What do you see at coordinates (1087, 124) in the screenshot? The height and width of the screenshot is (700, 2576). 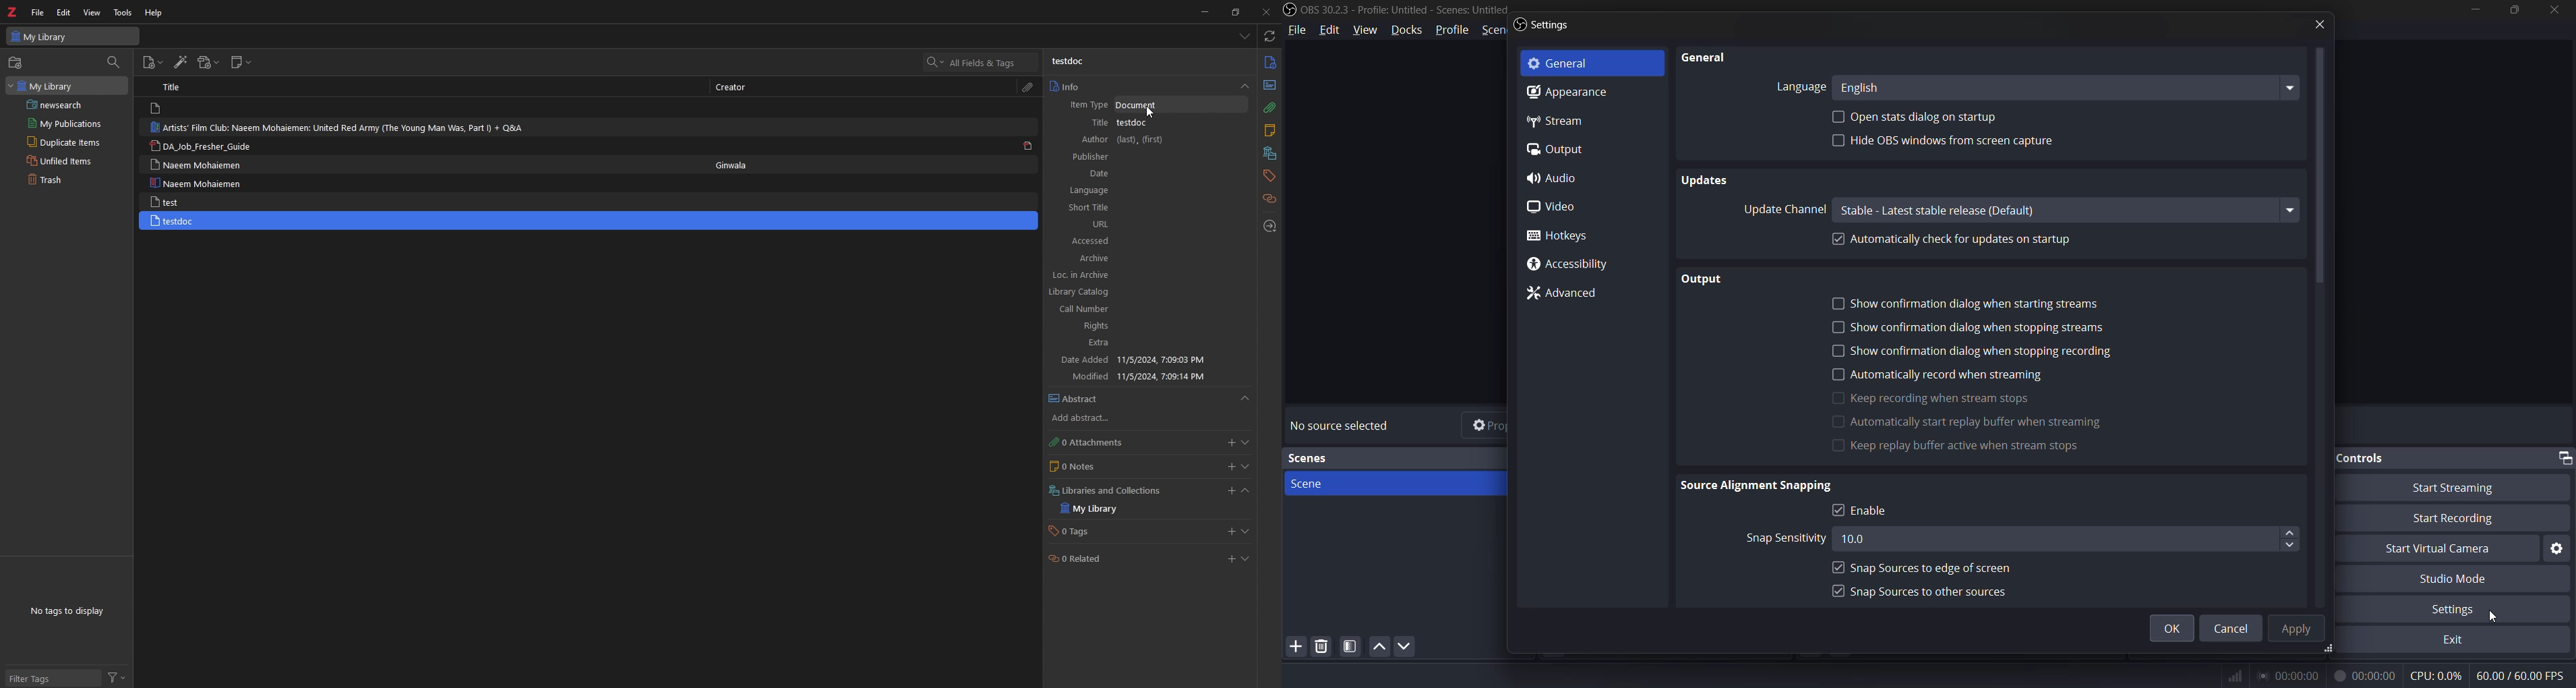 I see `Title` at bounding box center [1087, 124].